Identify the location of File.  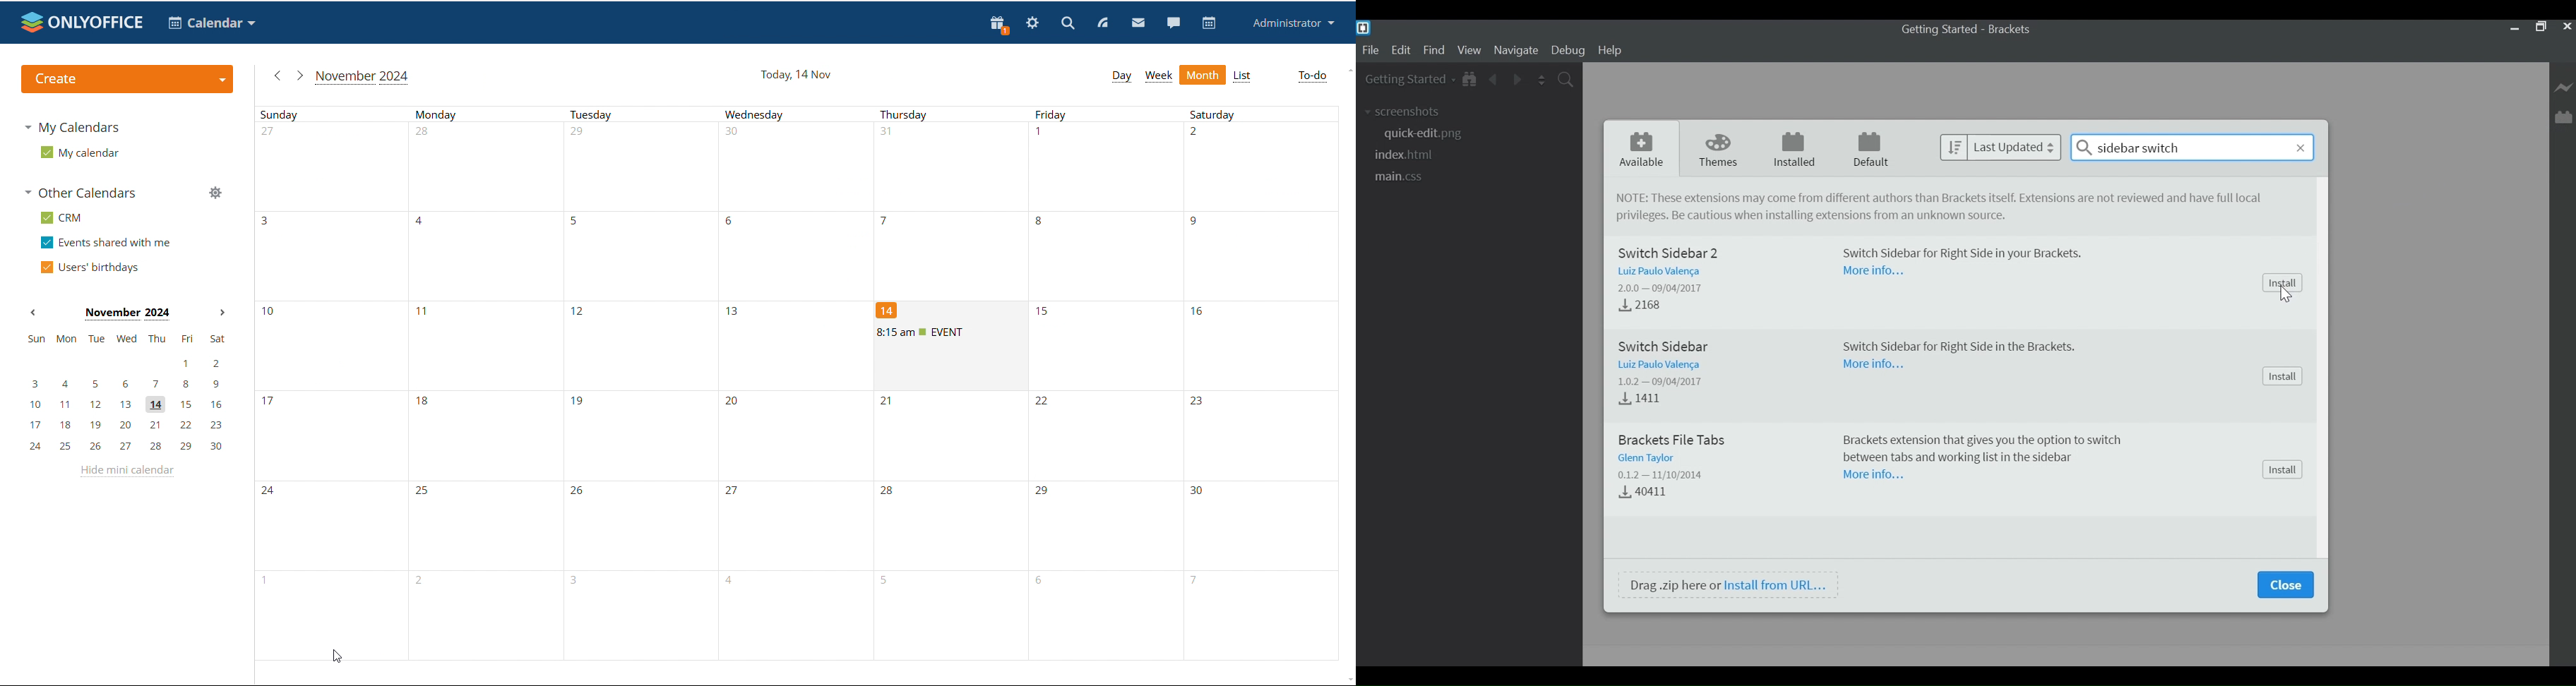
(1371, 51).